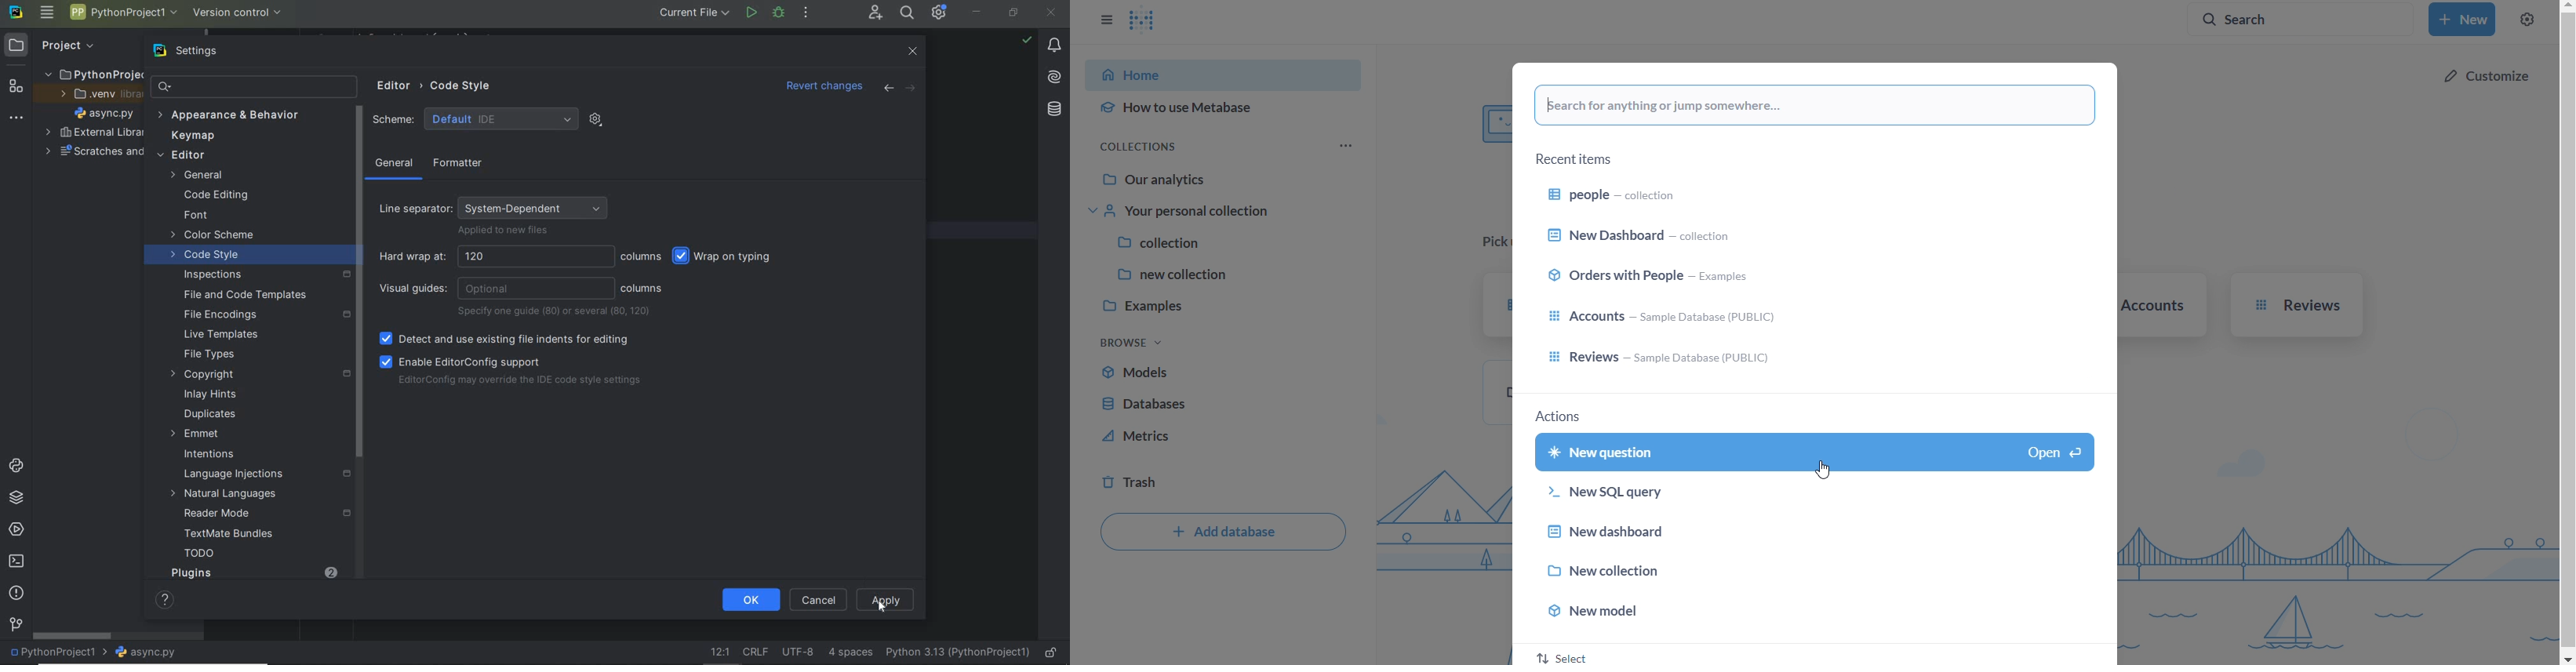 Image resolution: width=2576 pixels, height=672 pixels. I want to click on color scheme, so click(214, 236).